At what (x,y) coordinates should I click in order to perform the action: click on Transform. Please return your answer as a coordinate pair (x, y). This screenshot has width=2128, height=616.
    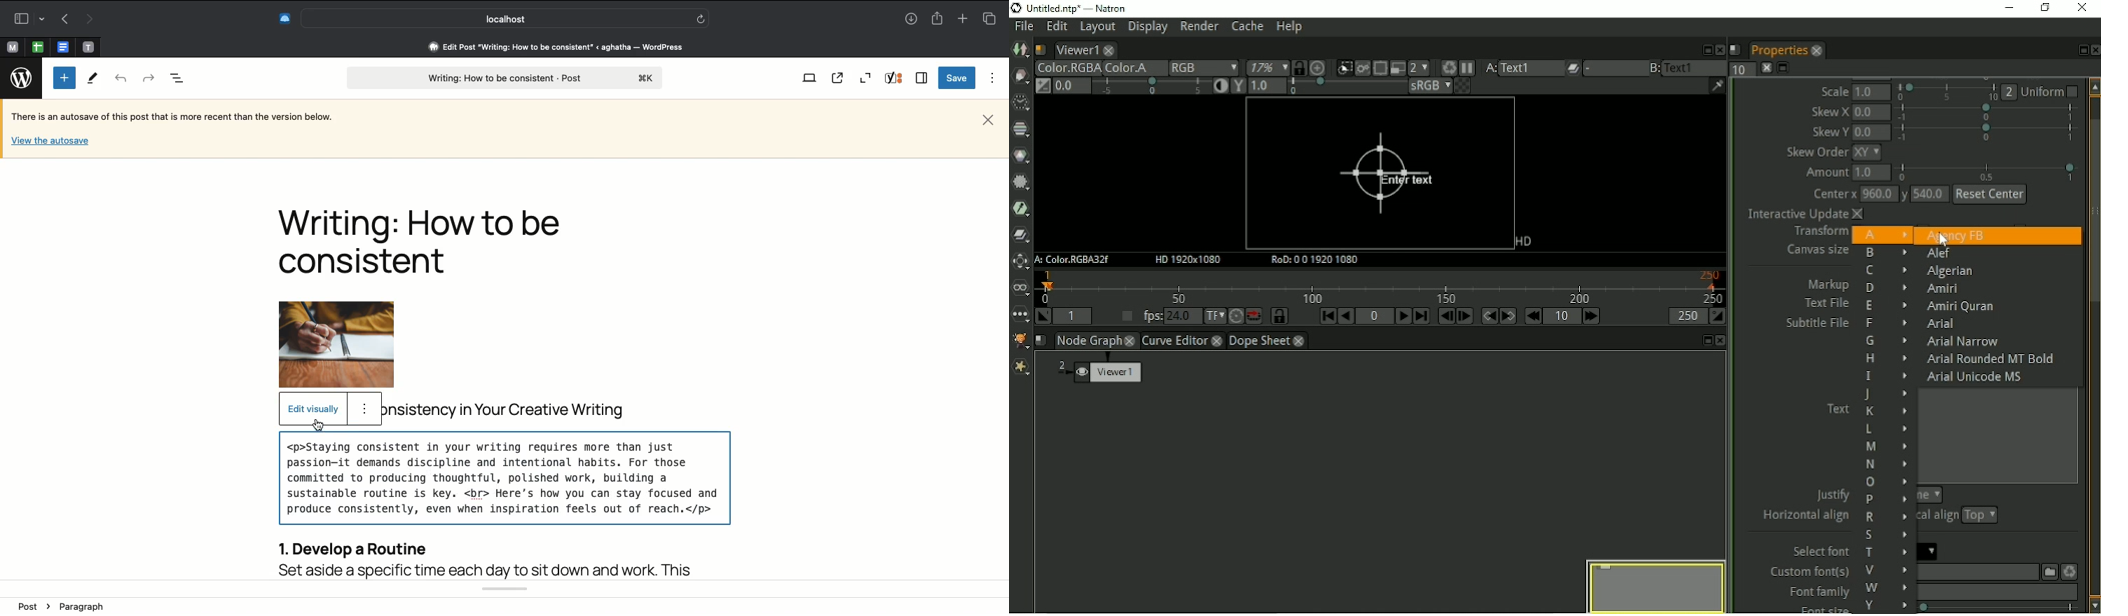
    Looking at the image, I should click on (1817, 233).